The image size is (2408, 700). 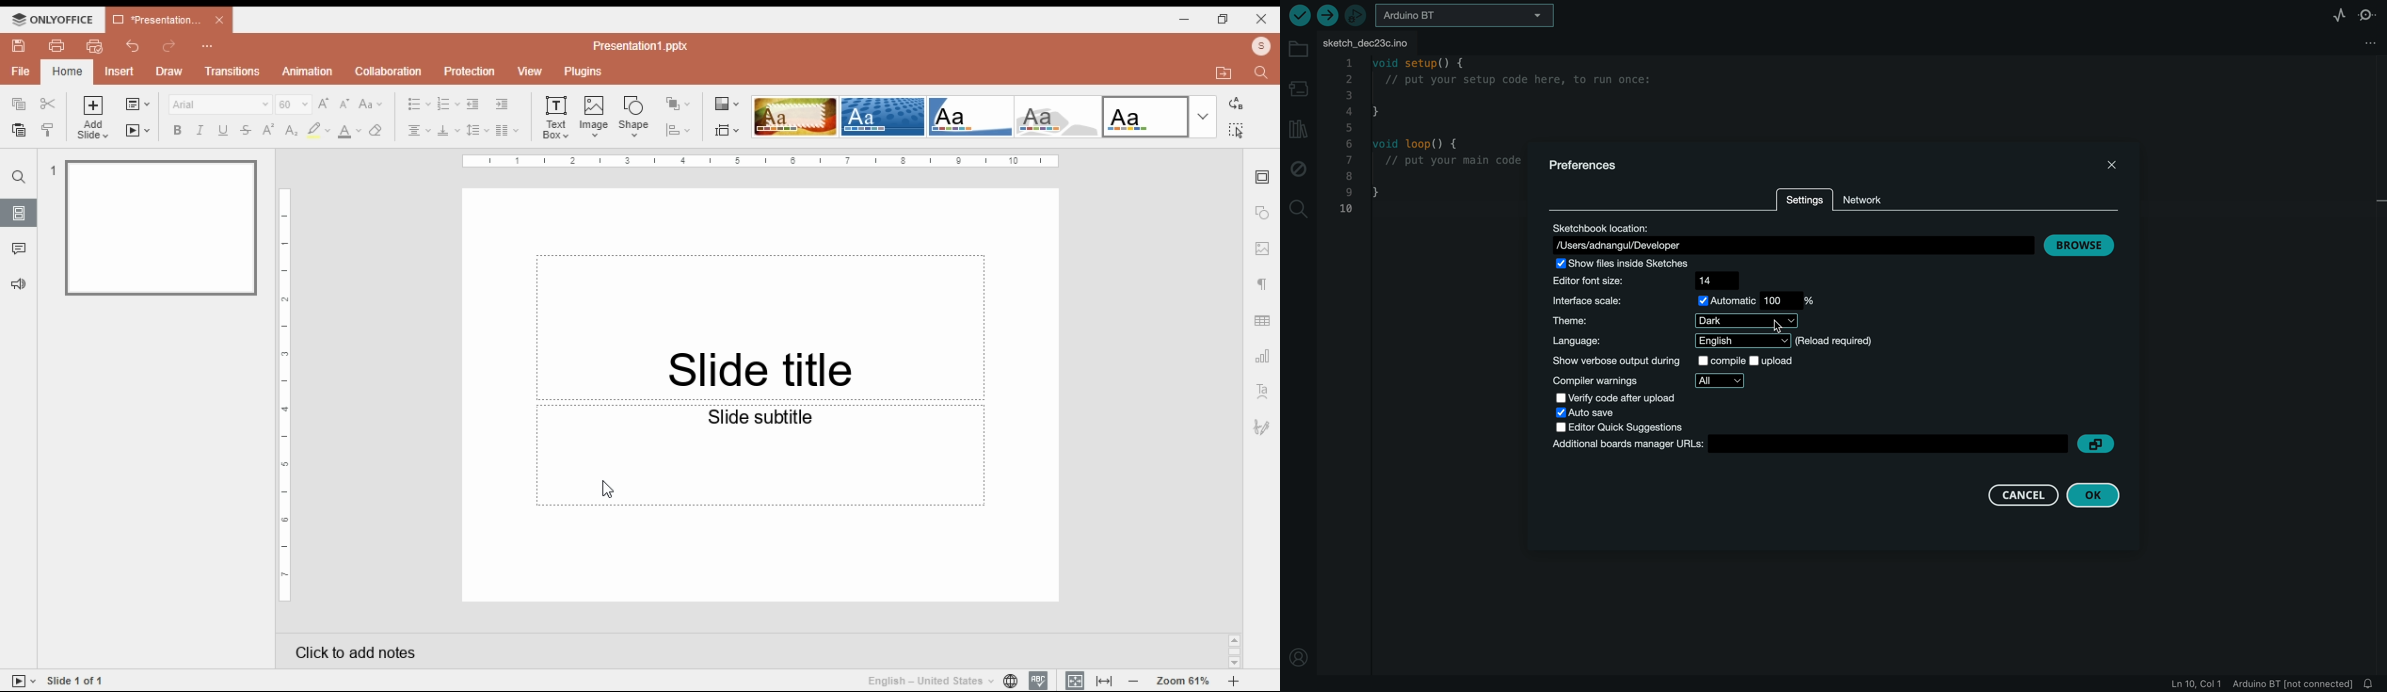 What do you see at coordinates (1264, 71) in the screenshot?
I see `find` at bounding box center [1264, 71].